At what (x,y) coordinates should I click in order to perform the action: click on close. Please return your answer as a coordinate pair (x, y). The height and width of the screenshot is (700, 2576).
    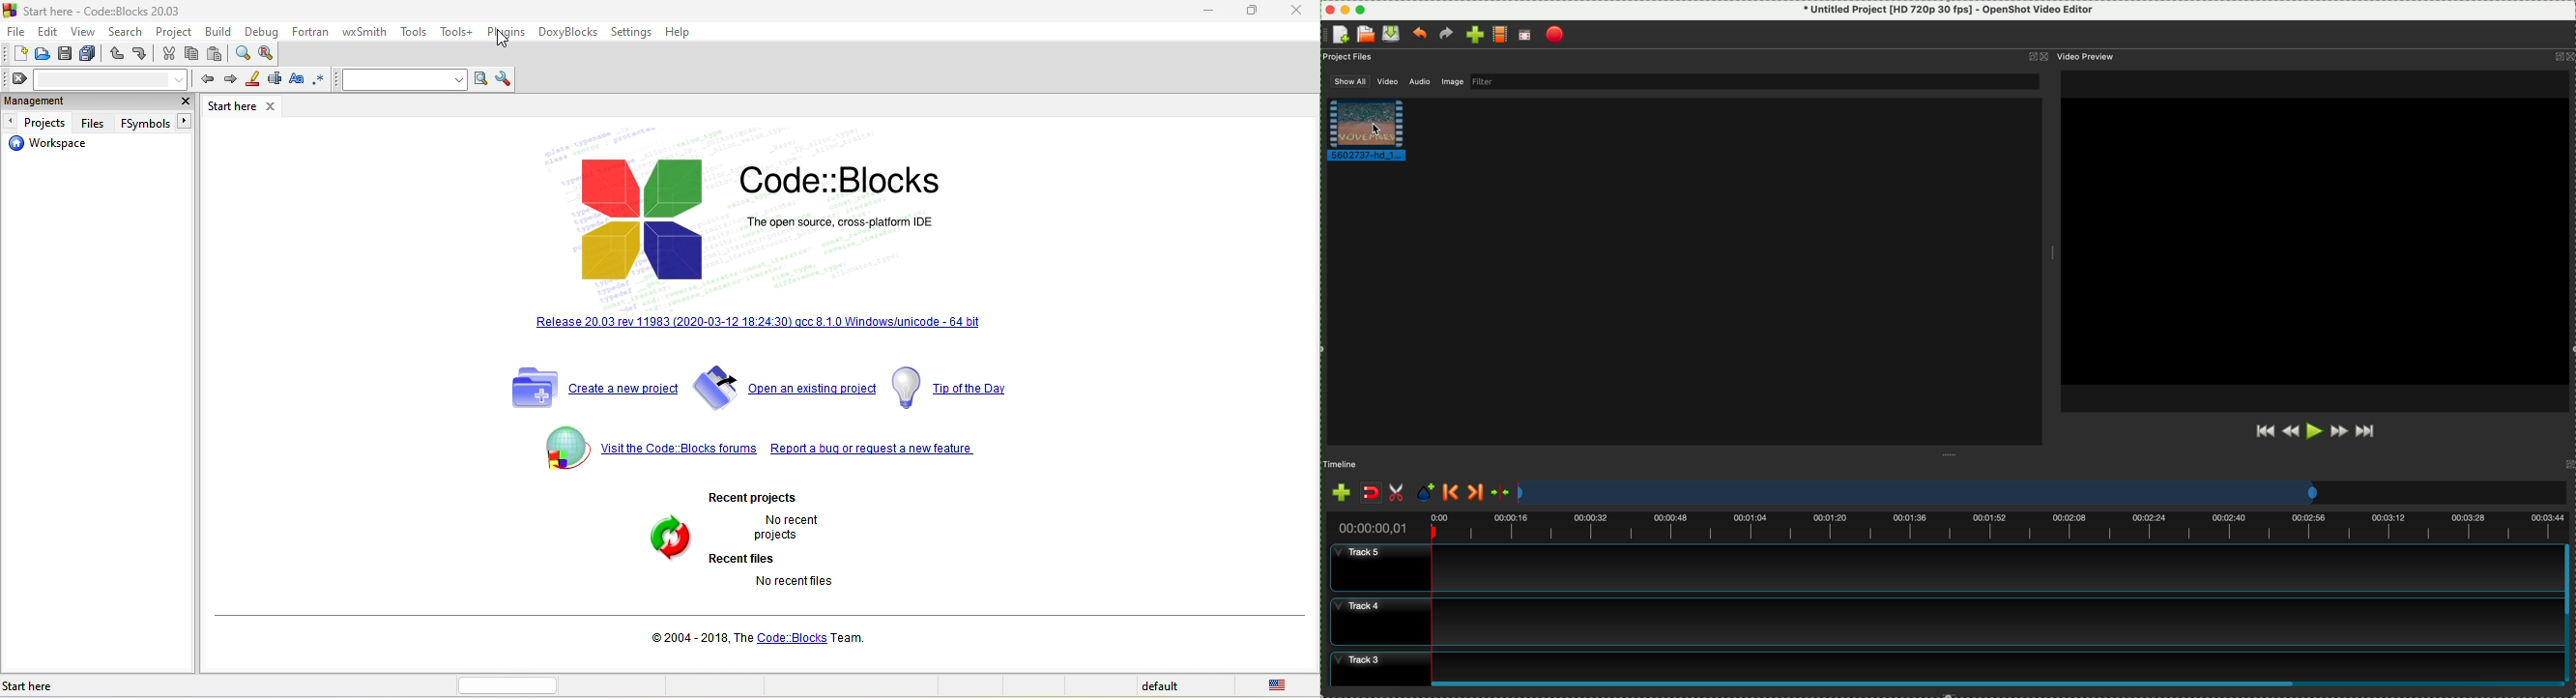
    Looking at the image, I should click on (1296, 12).